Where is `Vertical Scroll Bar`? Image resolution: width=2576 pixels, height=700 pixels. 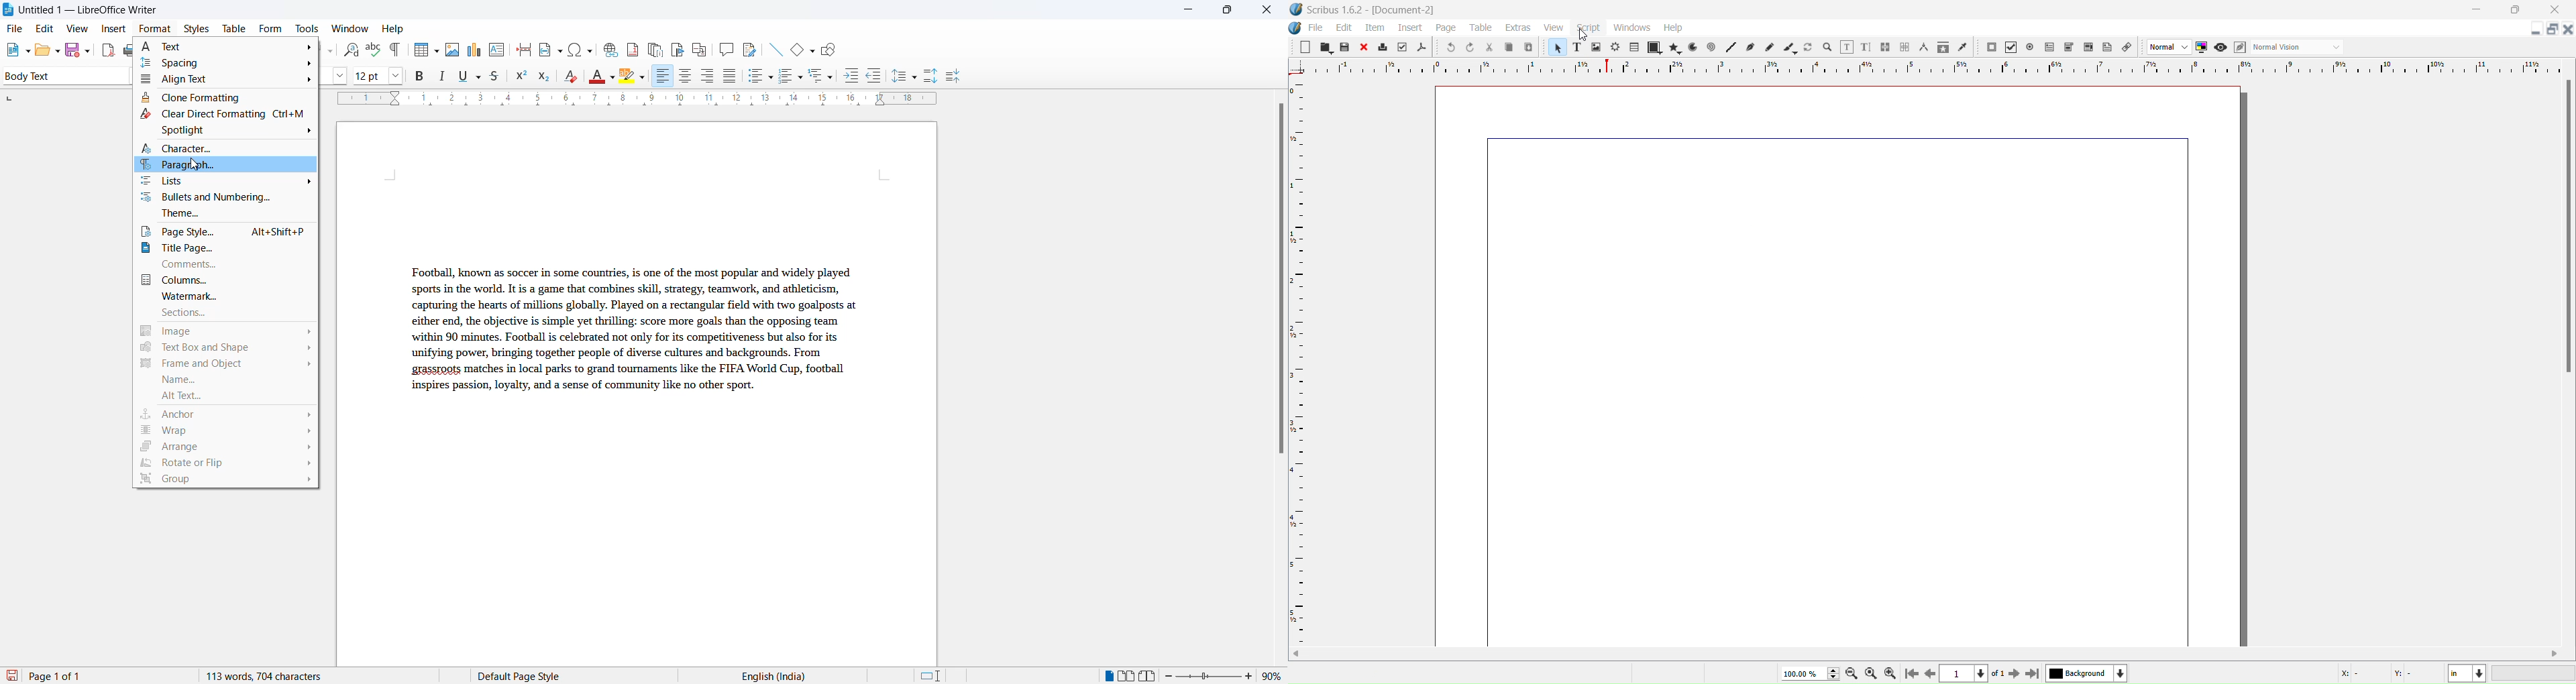 Vertical Scroll Bar is located at coordinates (2565, 228).